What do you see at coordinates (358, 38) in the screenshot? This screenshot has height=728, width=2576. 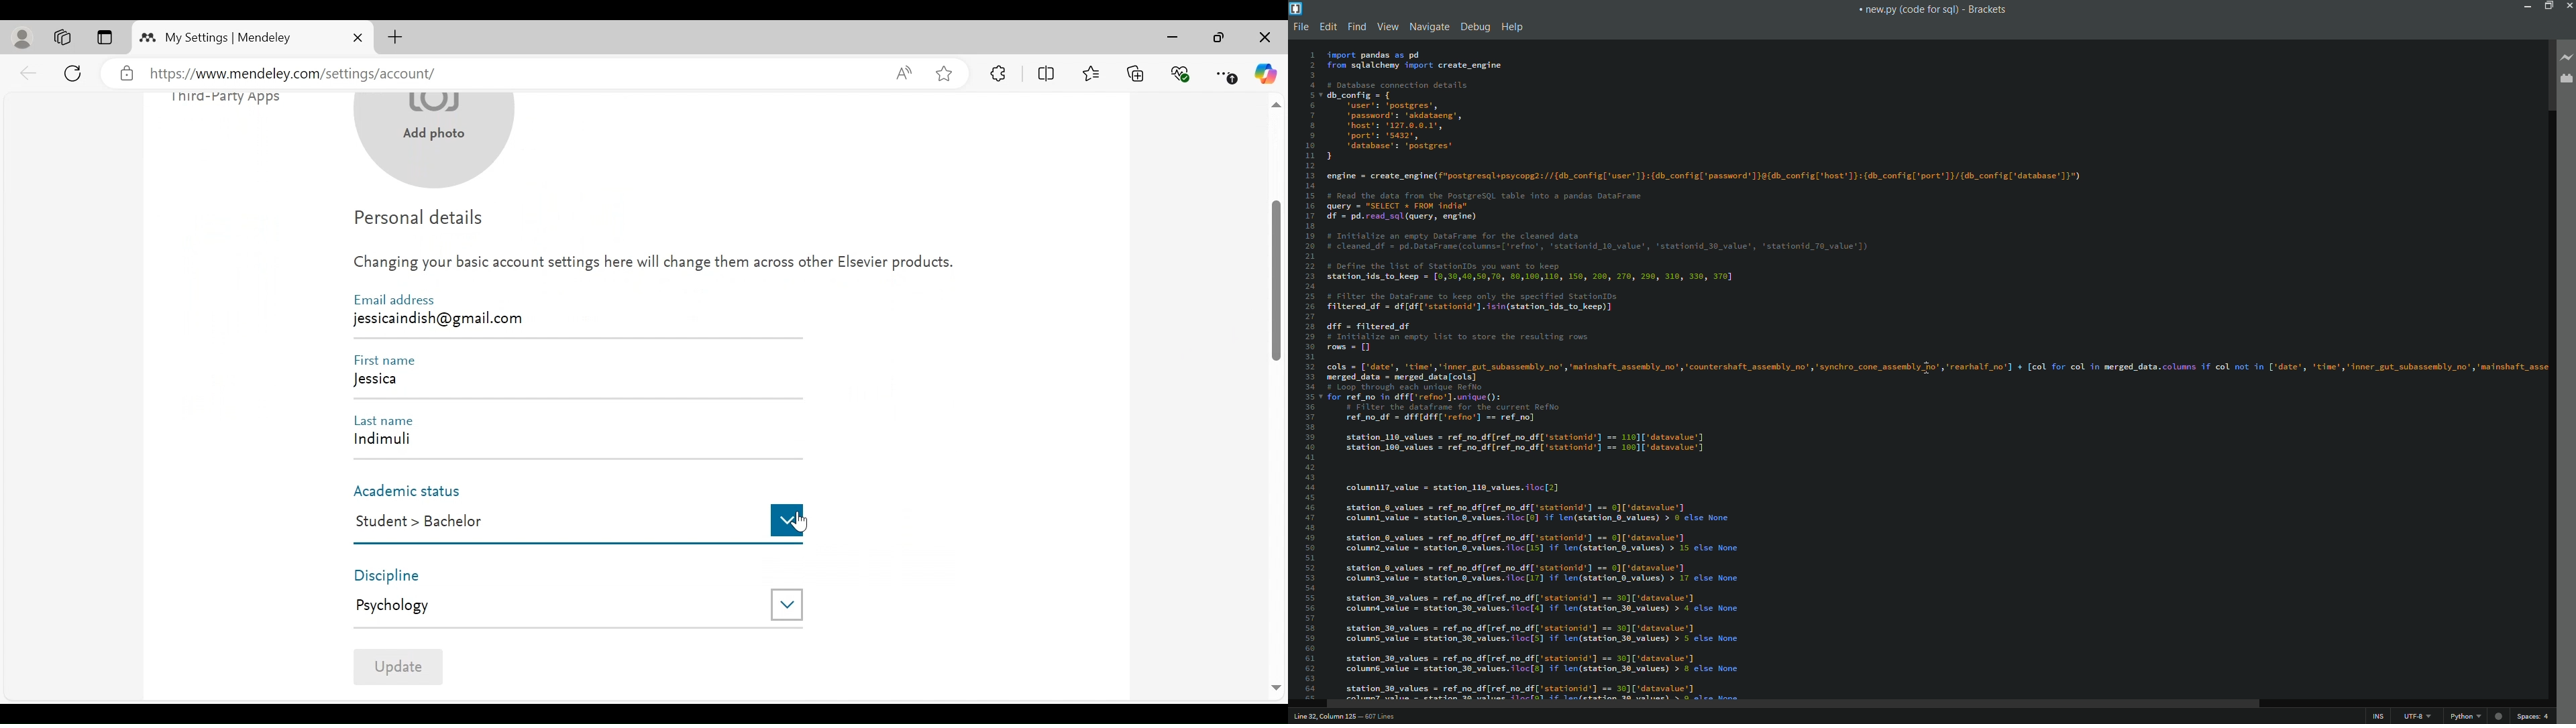 I see `Close` at bounding box center [358, 38].